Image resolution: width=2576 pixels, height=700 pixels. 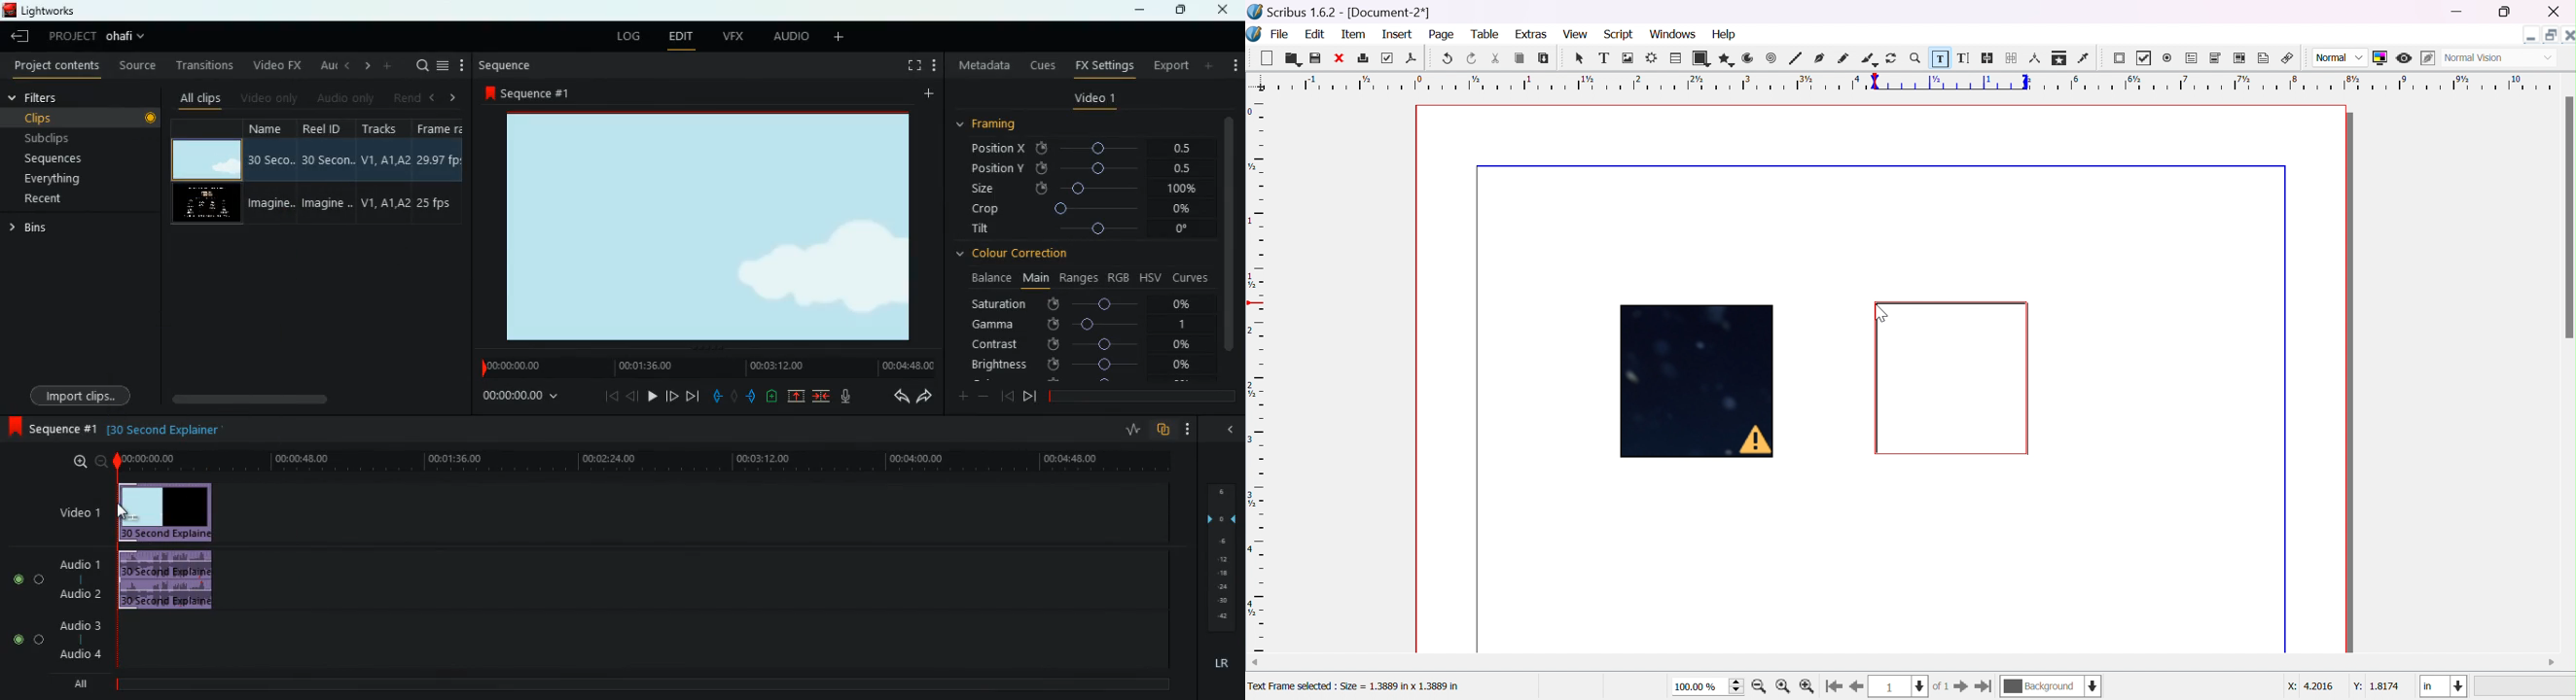 What do you see at coordinates (273, 159) in the screenshot?
I see `30 Seco..` at bounding box center [273, 159].